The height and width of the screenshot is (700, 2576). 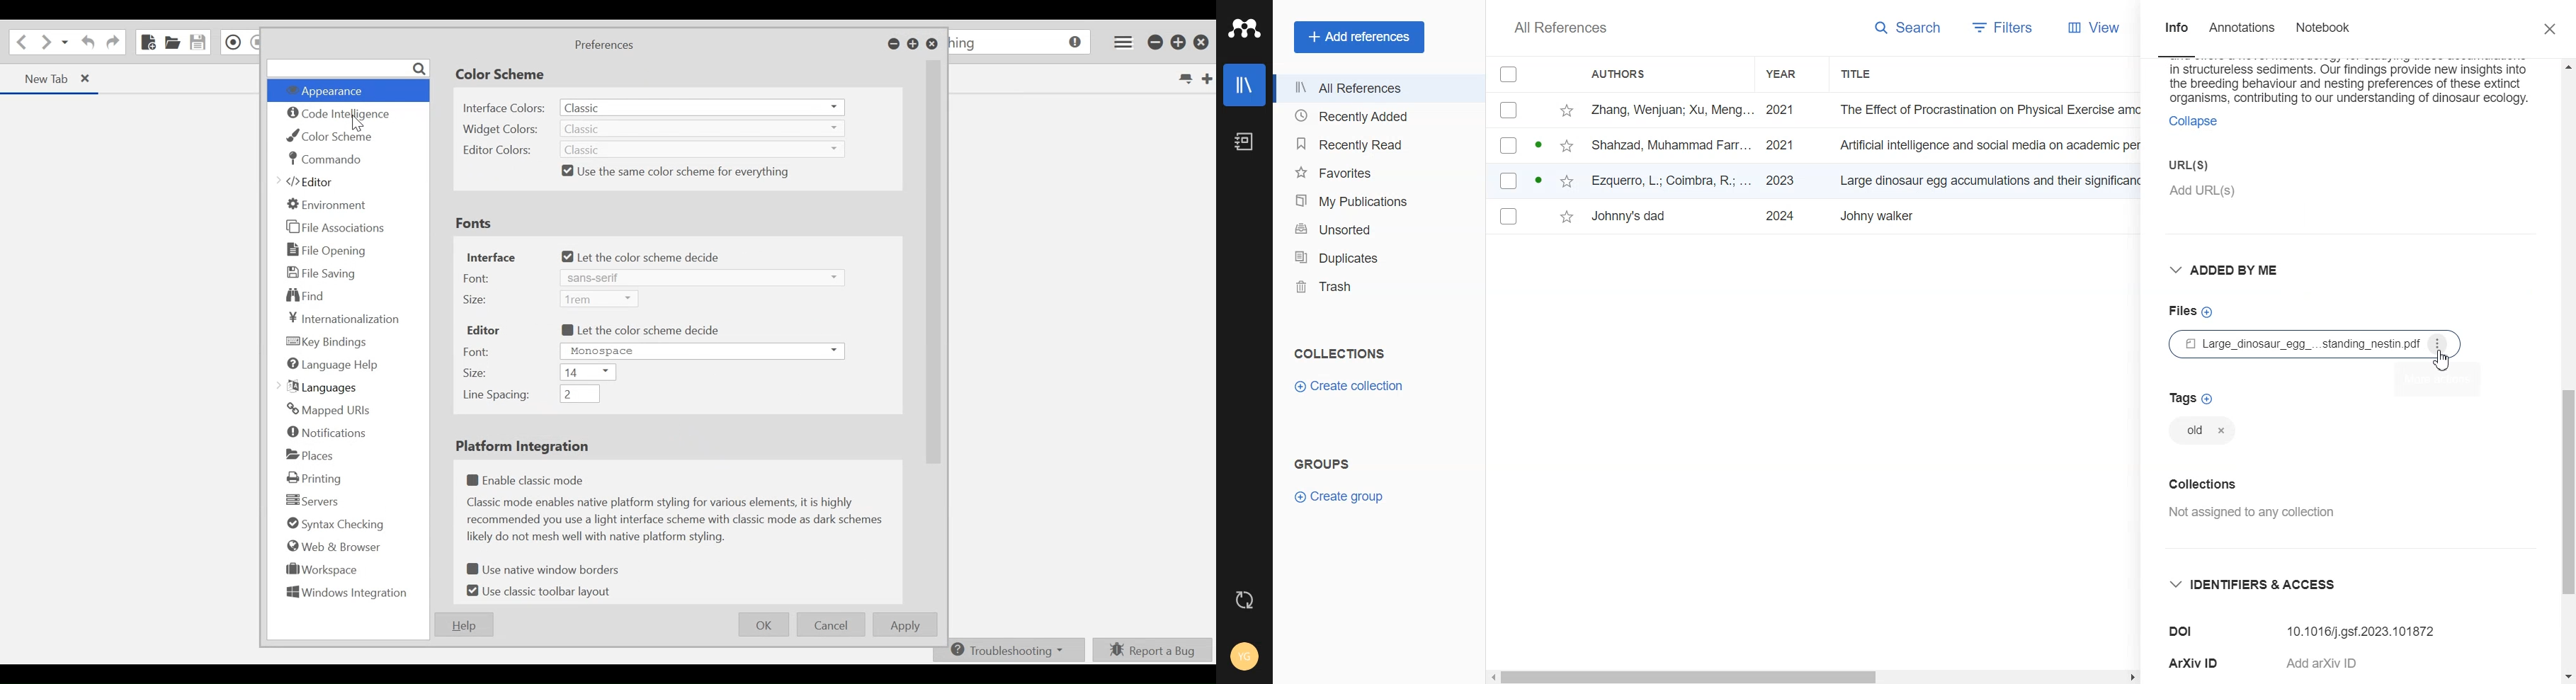 What do you see at coordinates (318, 572) in the screenshot?
I see `Workspace` at bounding box center [318, 572].